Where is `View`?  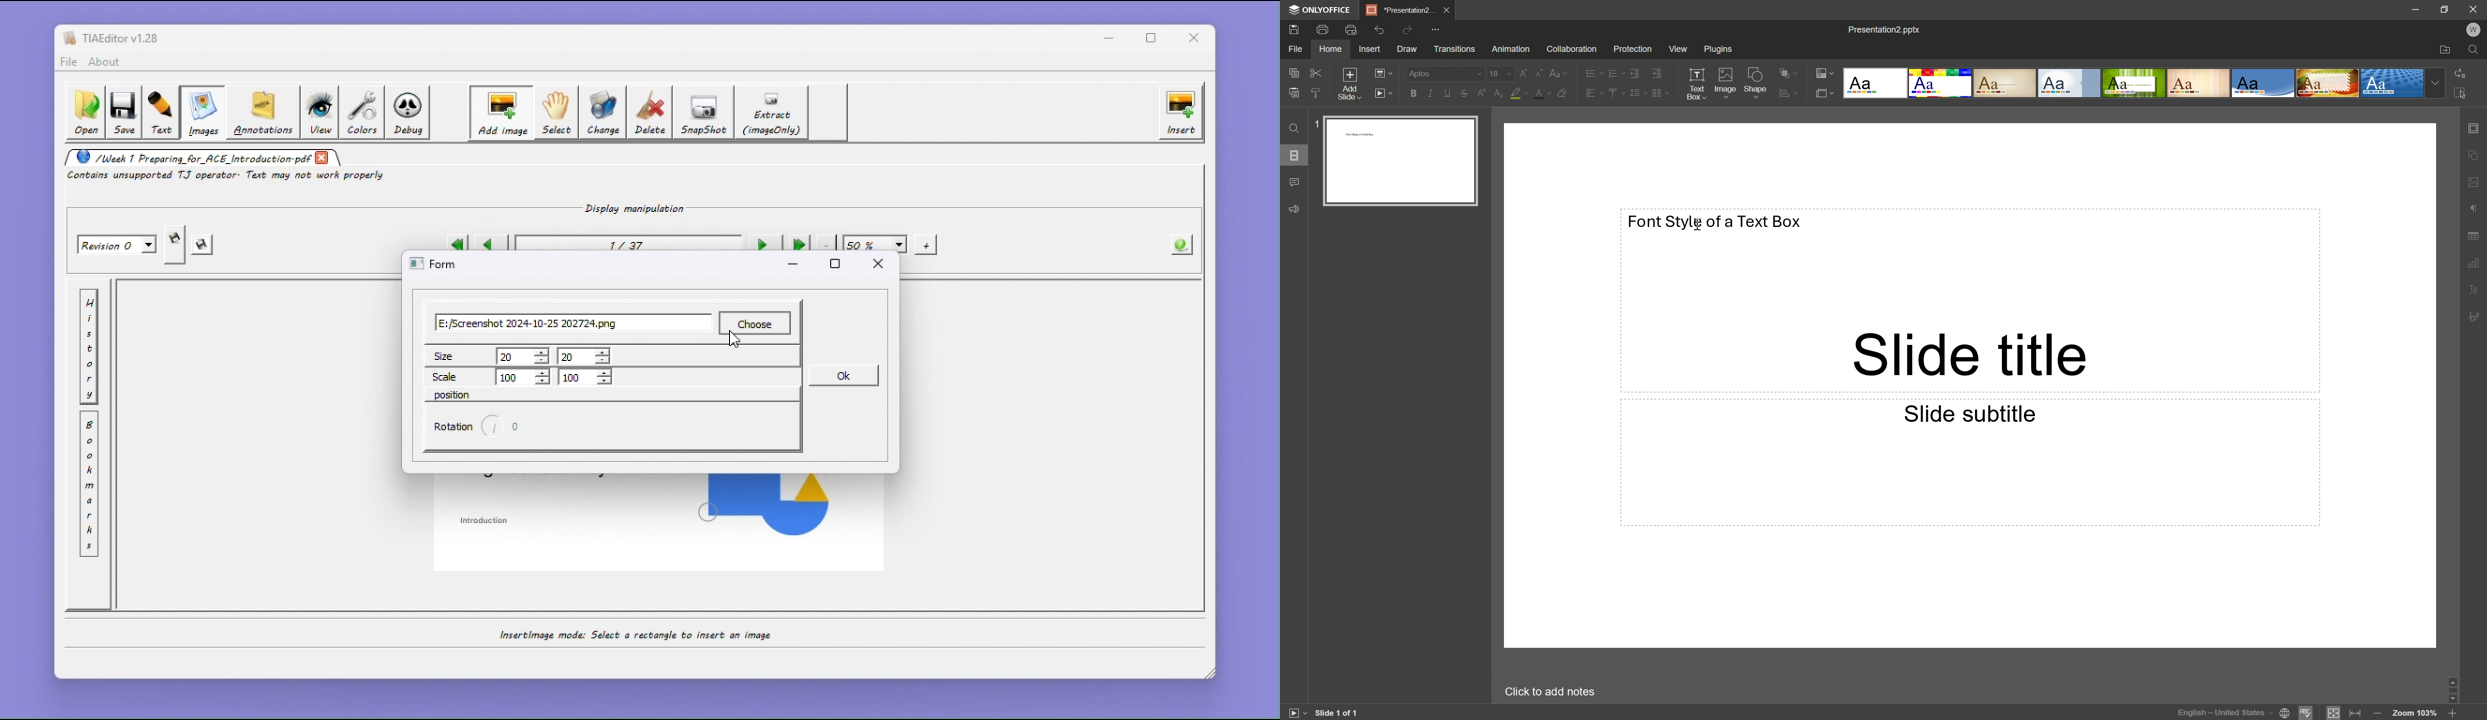
View is located at coordinates (1679, 47).